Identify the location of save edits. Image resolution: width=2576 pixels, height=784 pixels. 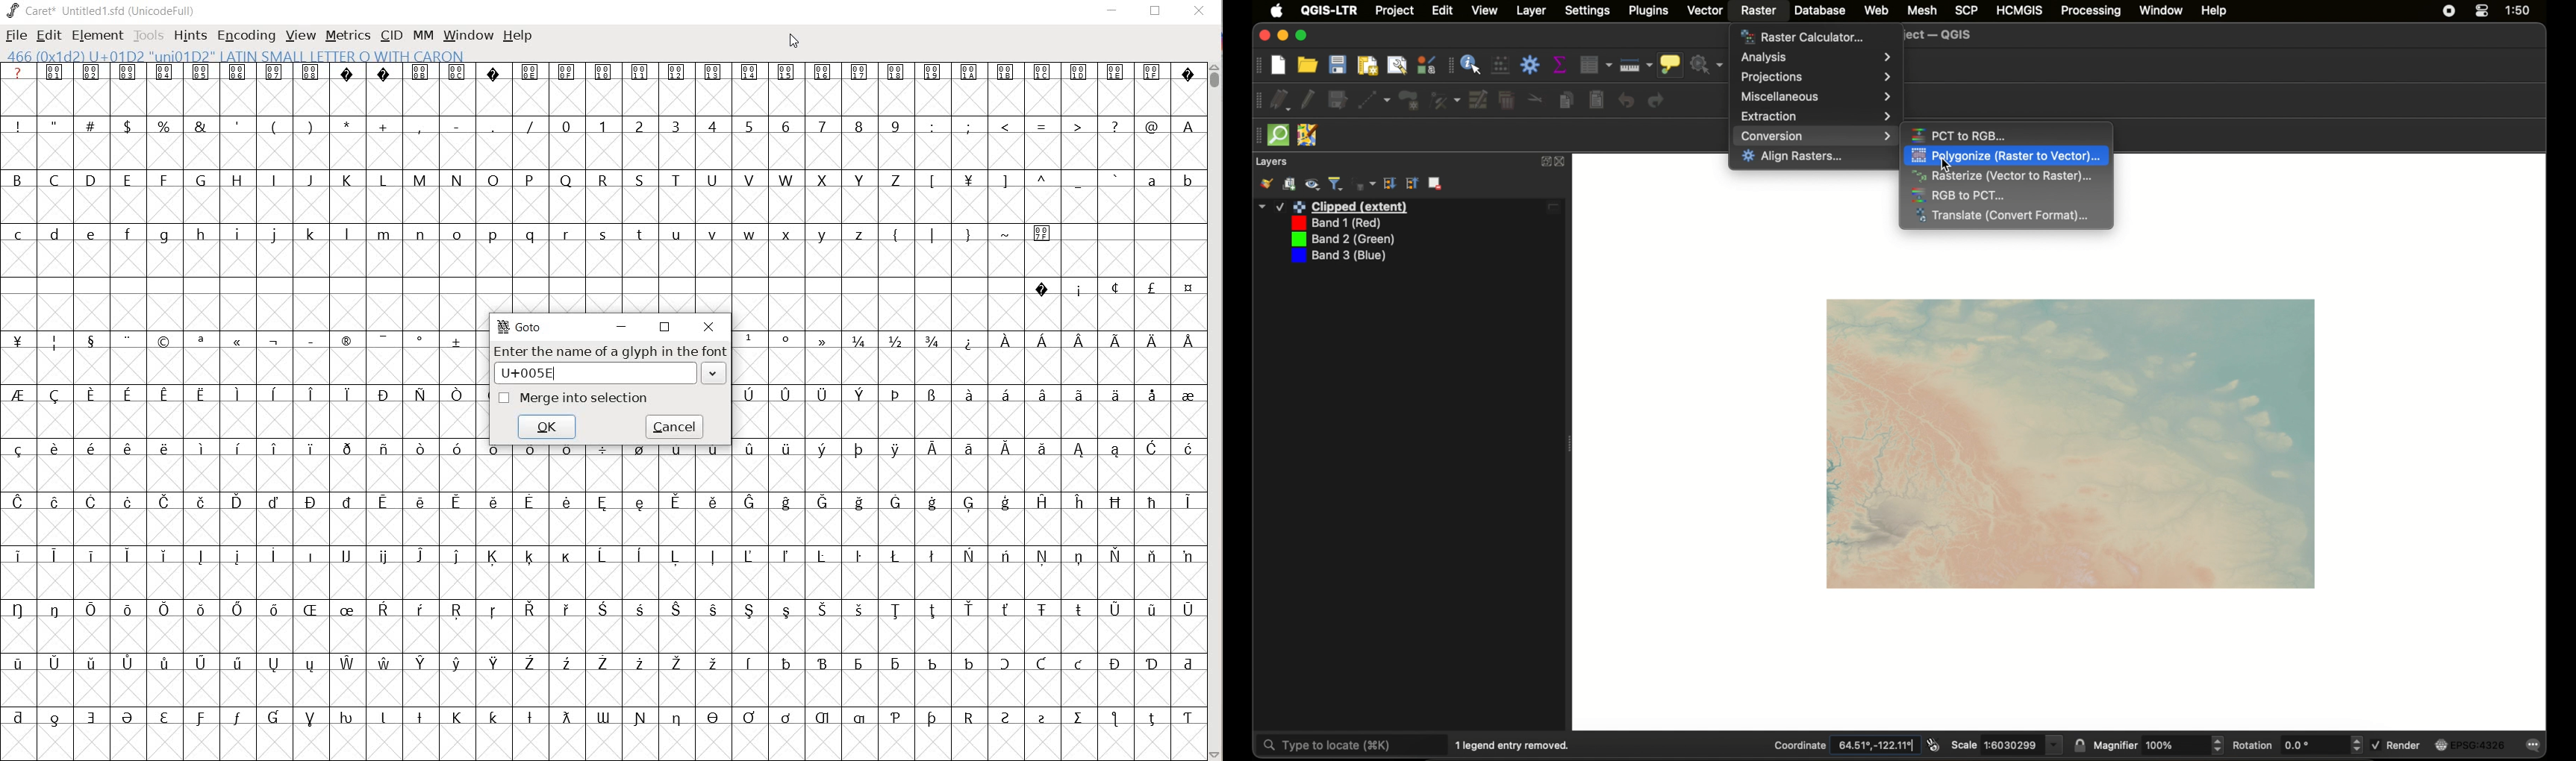
(1338, 100).